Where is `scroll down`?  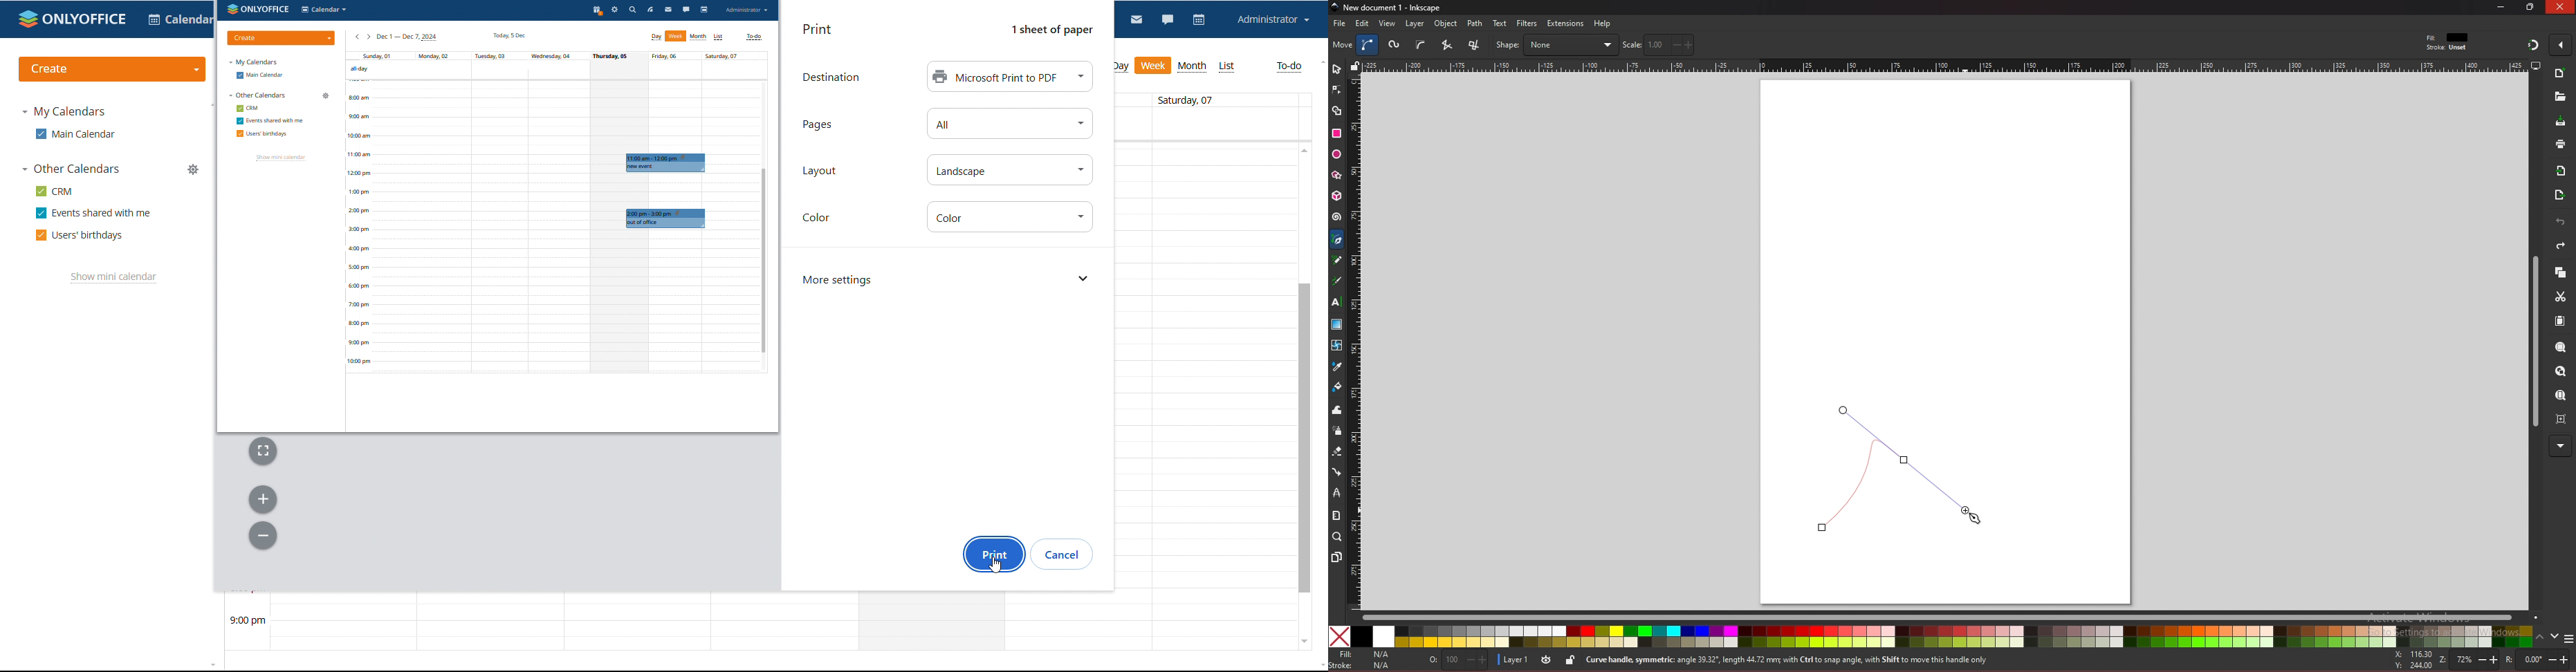
scroll down is located at coordinates (1303, 641).